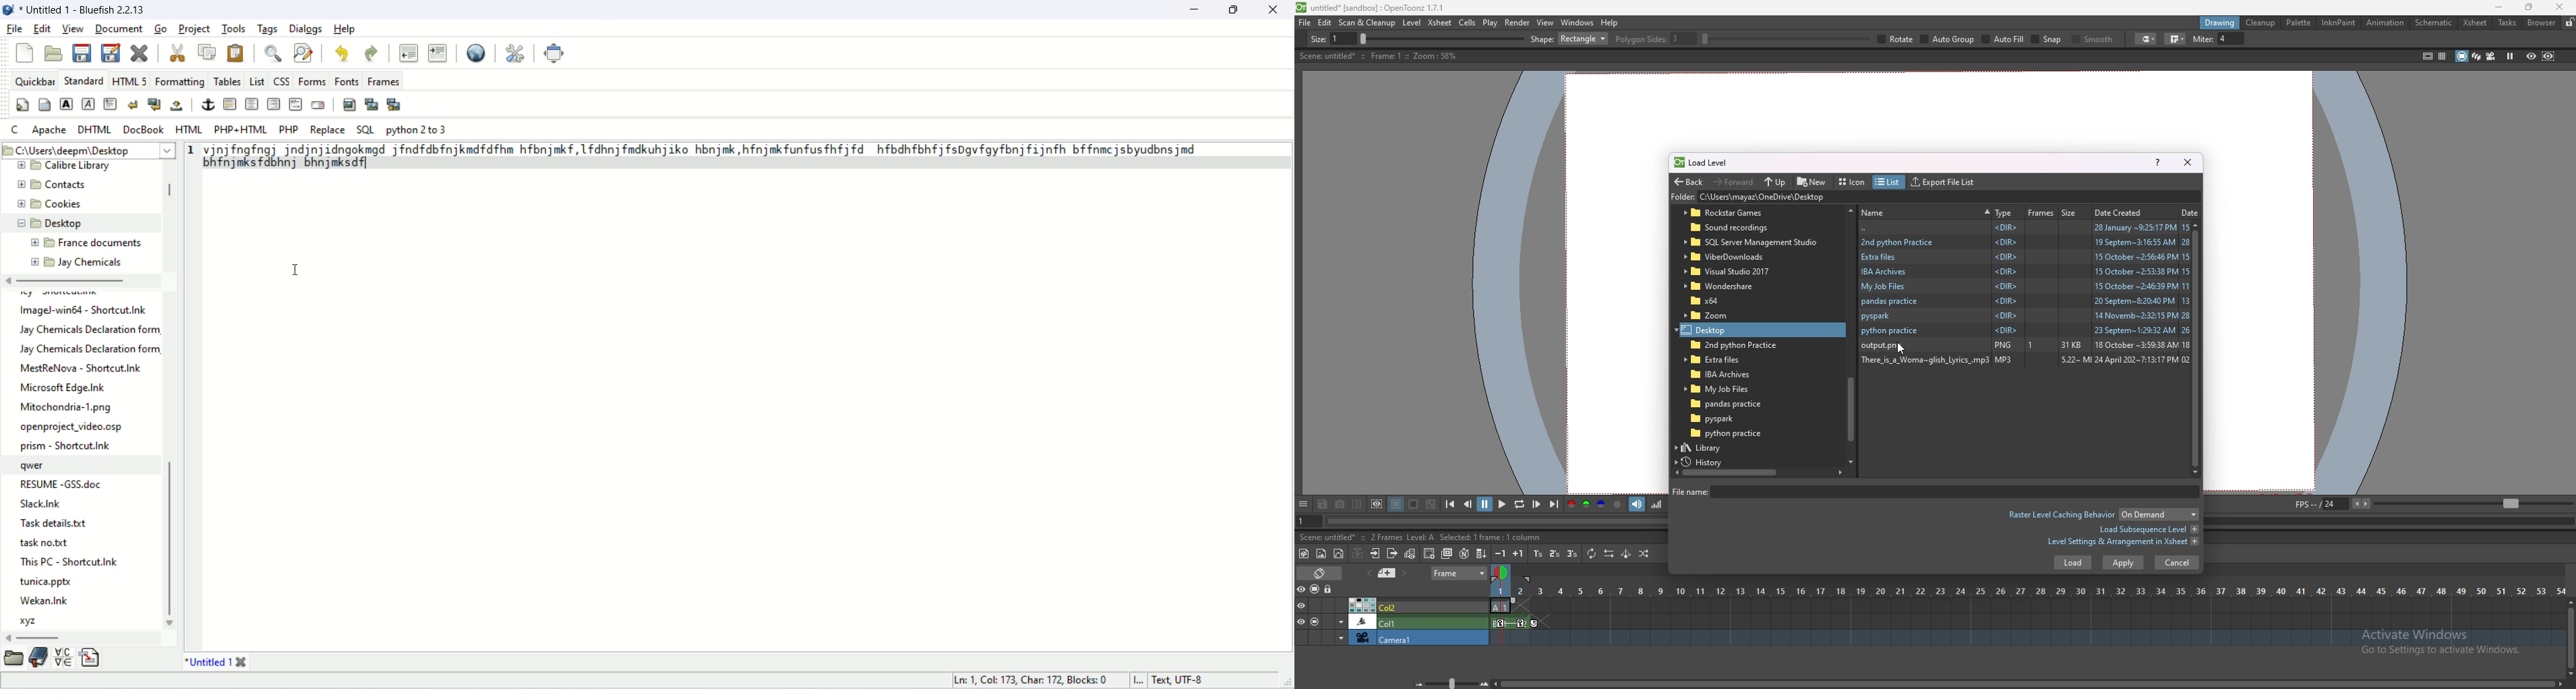 The width and height of the screenshot is (2576, 700). What do you see at coordinates (440, 53) in the screenshot?
I see `indent` at bounding box center [440, 53].